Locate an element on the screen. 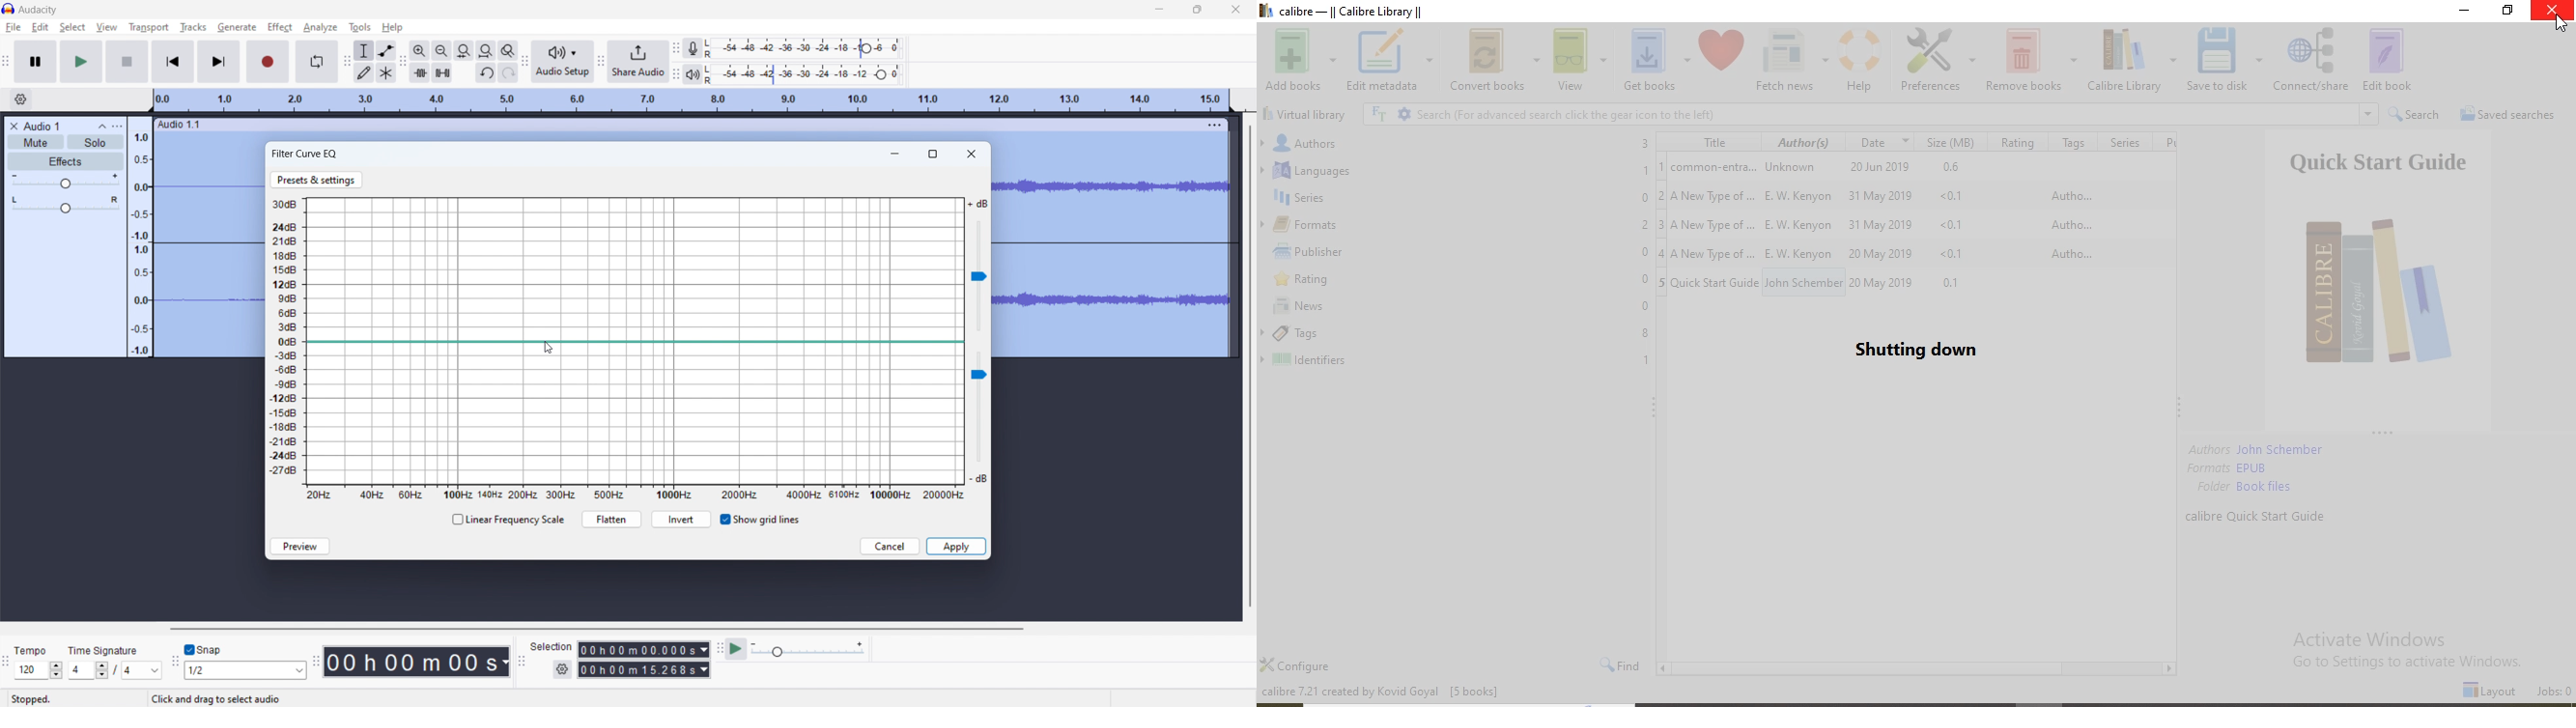 The height and width of the screenshot is (728, 2576). envelop tool is located at coordinates (386, 50).